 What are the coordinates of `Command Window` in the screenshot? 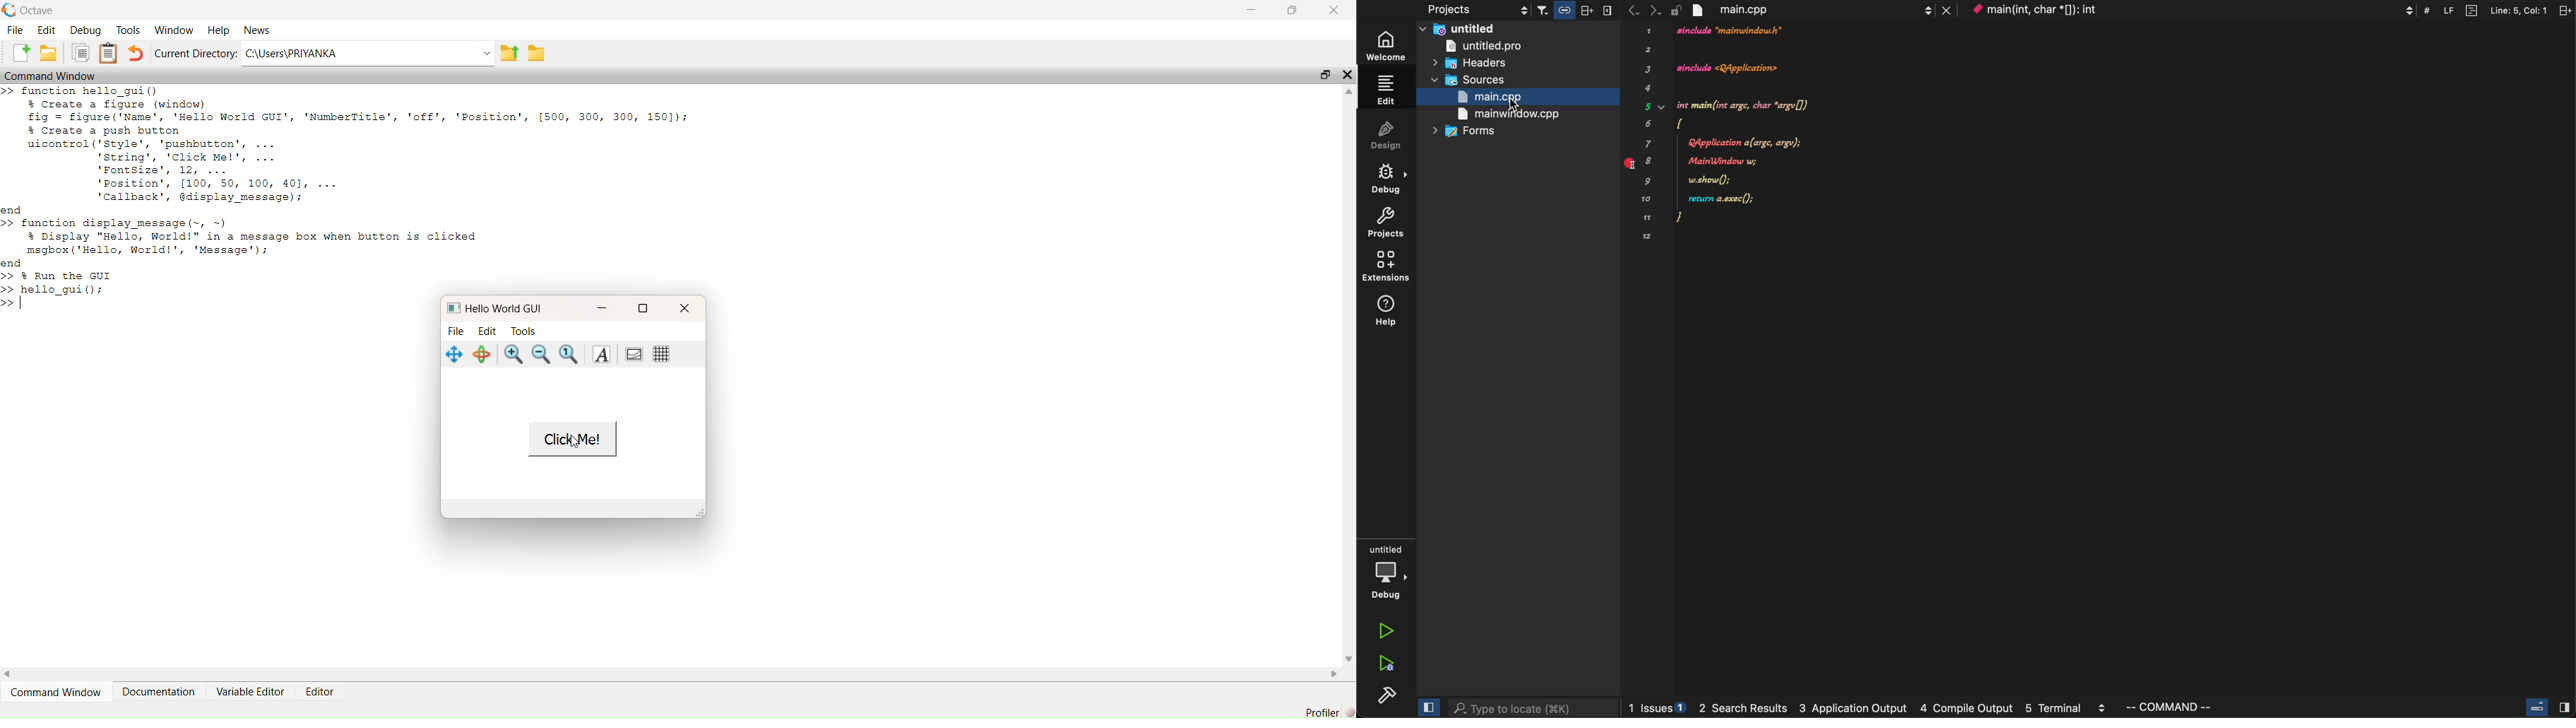 It's located at (59, 693).